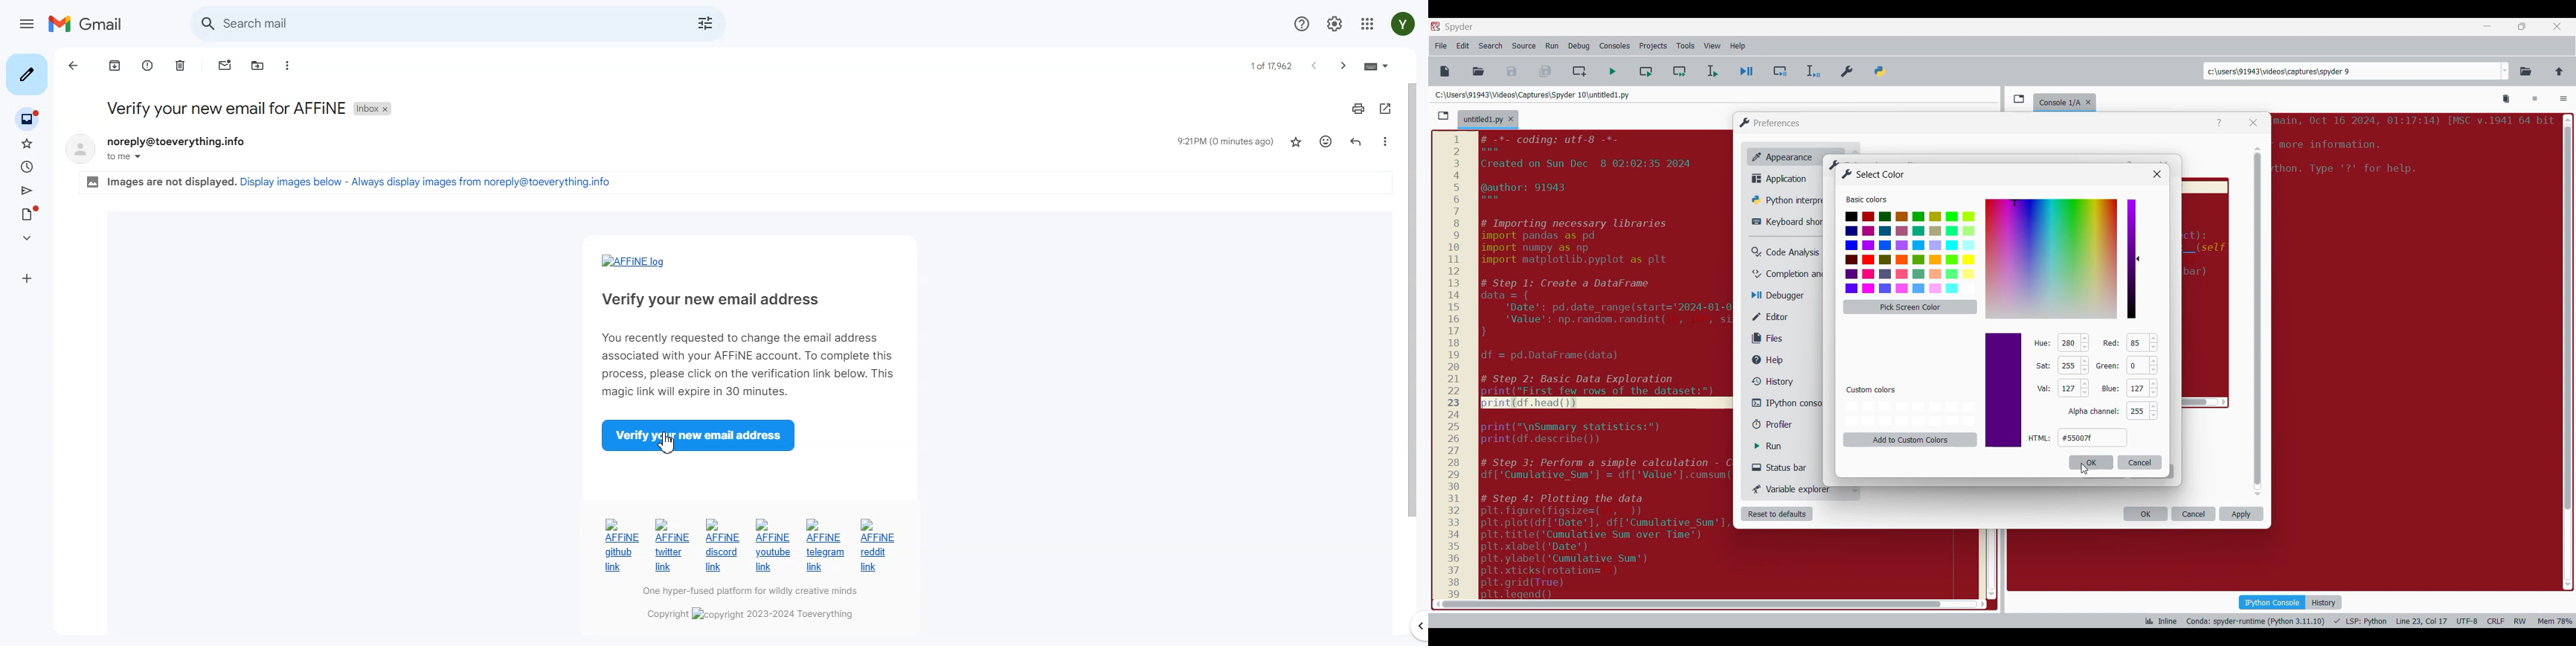  Describe the element at coordinates (2109, 343) in the screenshot. I see `red` at that location.